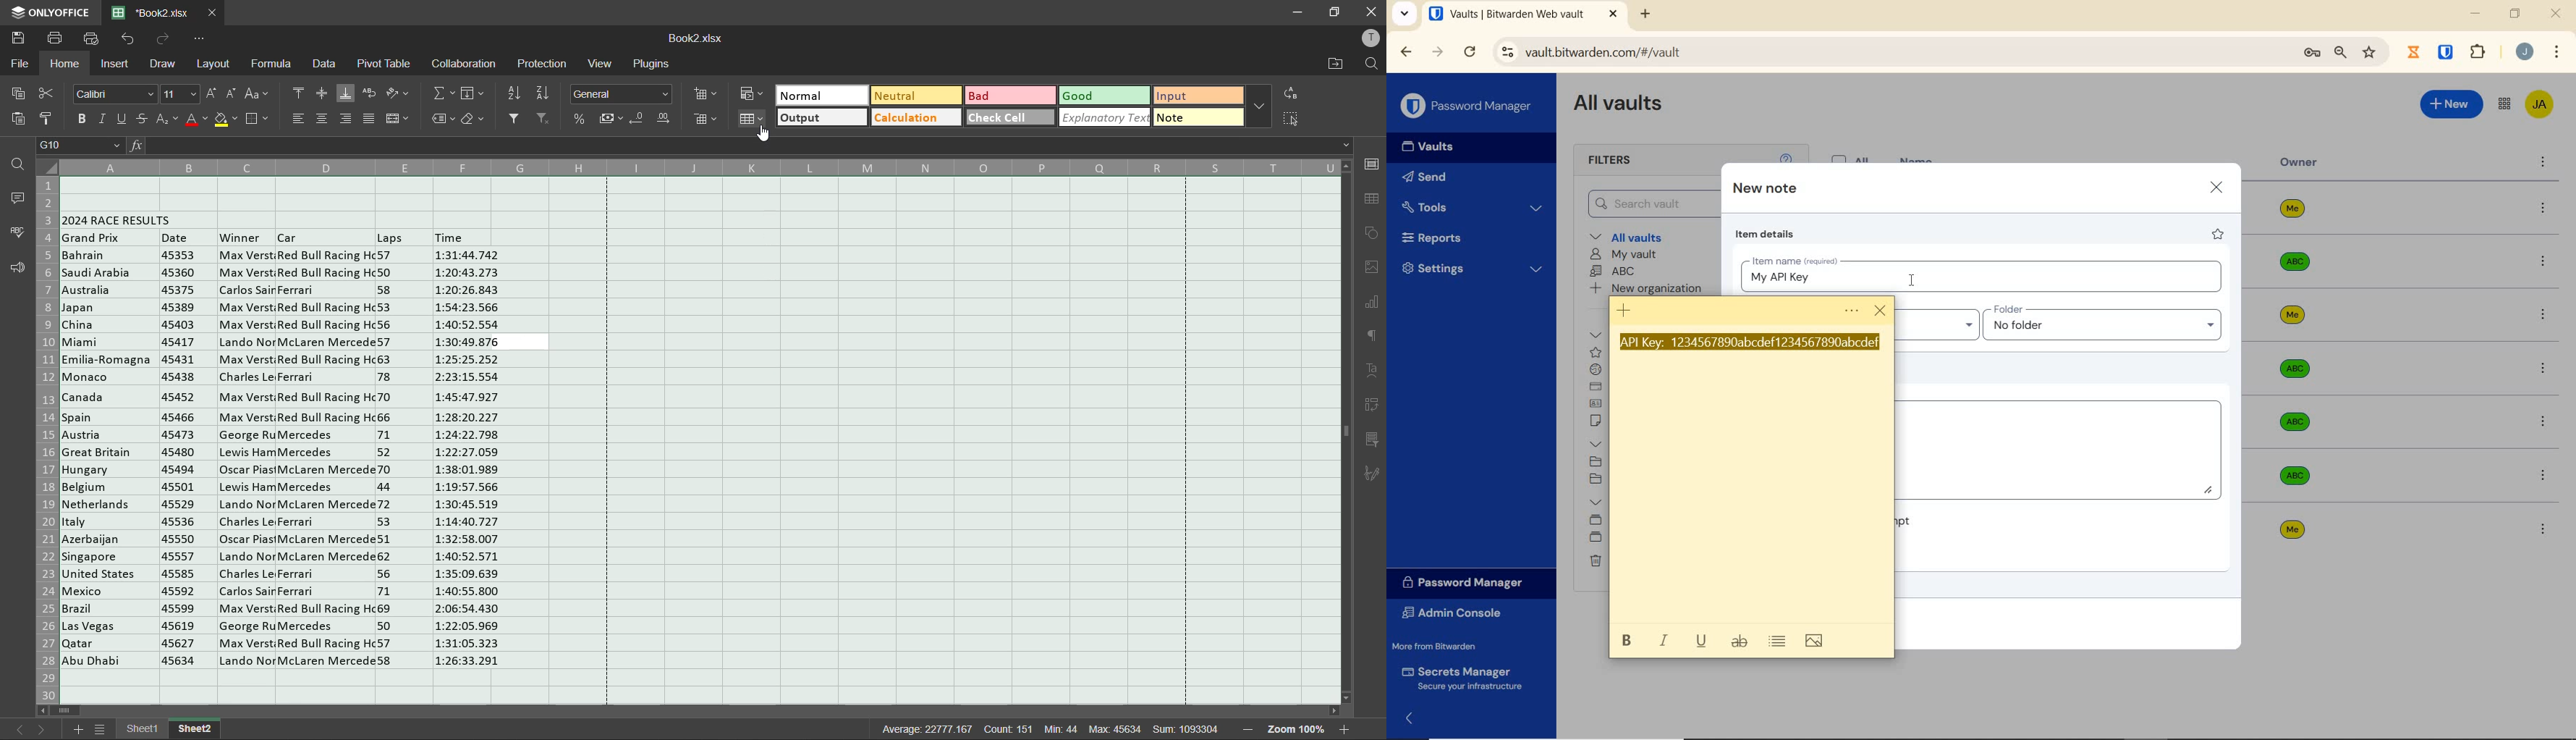 The width and height of the screenshot is (2576, 756). What do you see at coordinates (1665, 640) in the screenshot?
I see `italic` at bounding box center [1665, 640].